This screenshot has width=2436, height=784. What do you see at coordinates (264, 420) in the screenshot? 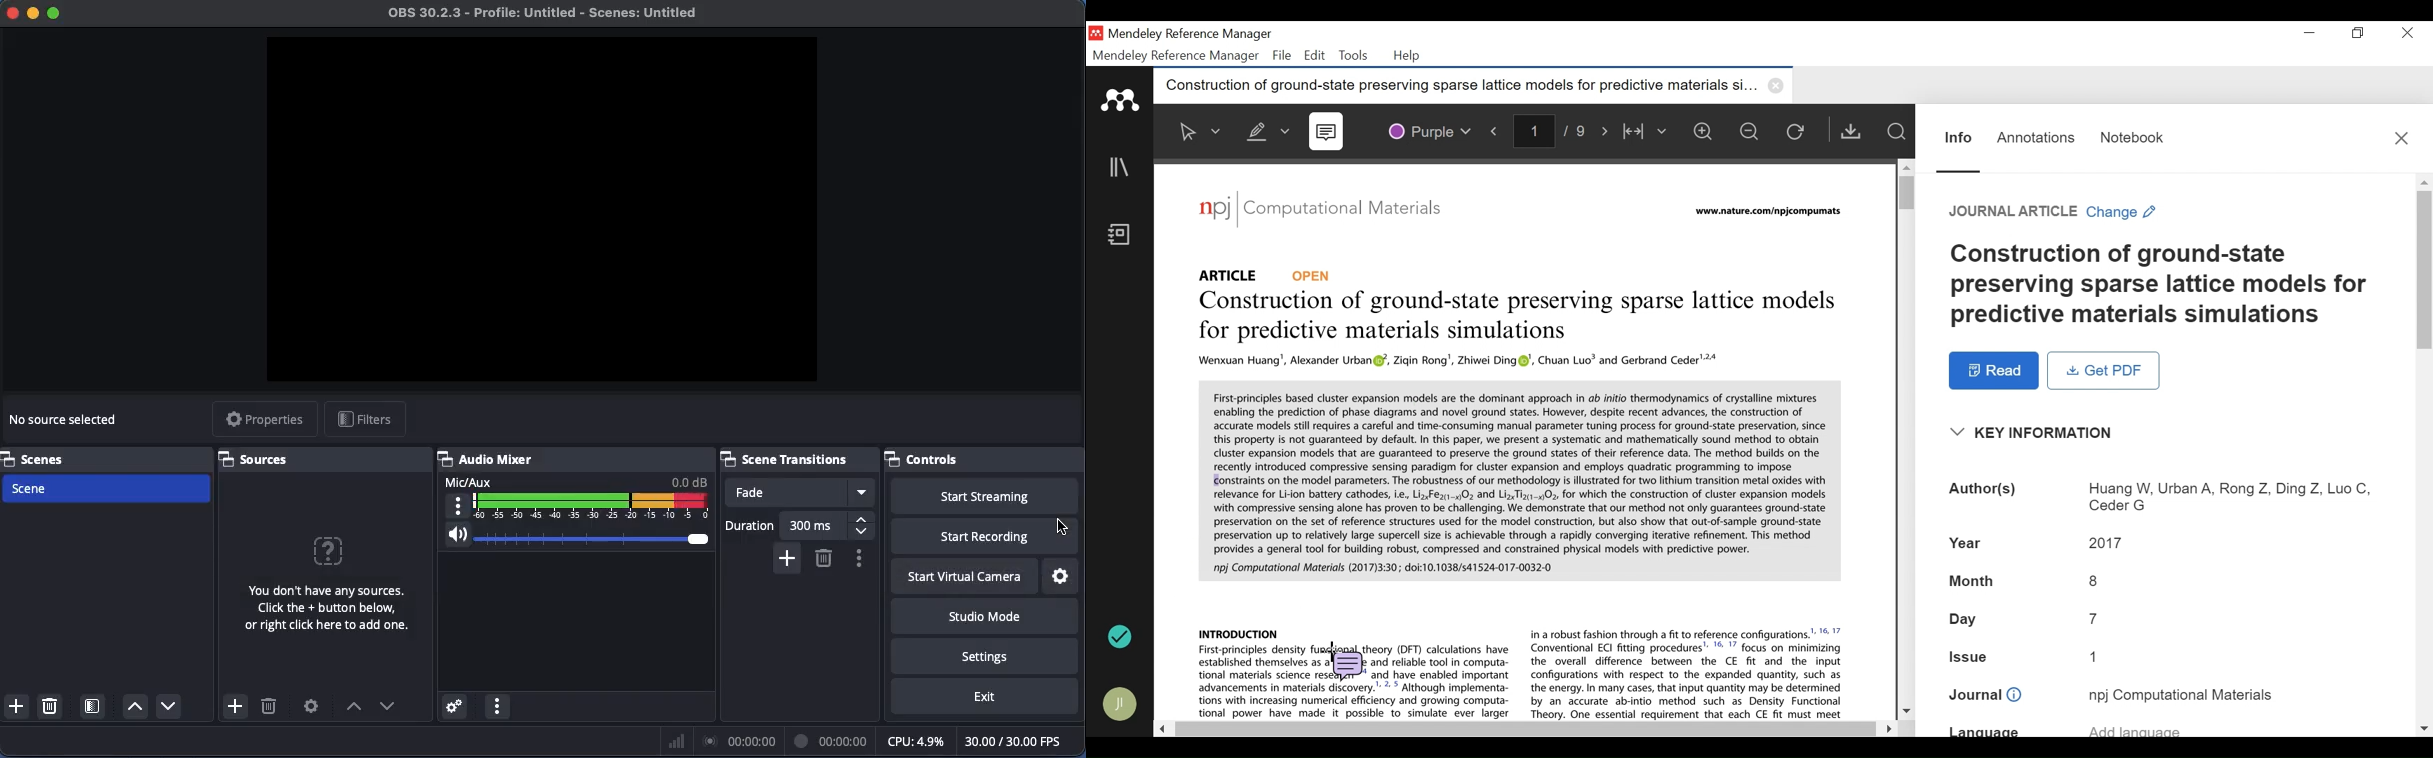
I see `Properties` at bounding box center [264, 420].